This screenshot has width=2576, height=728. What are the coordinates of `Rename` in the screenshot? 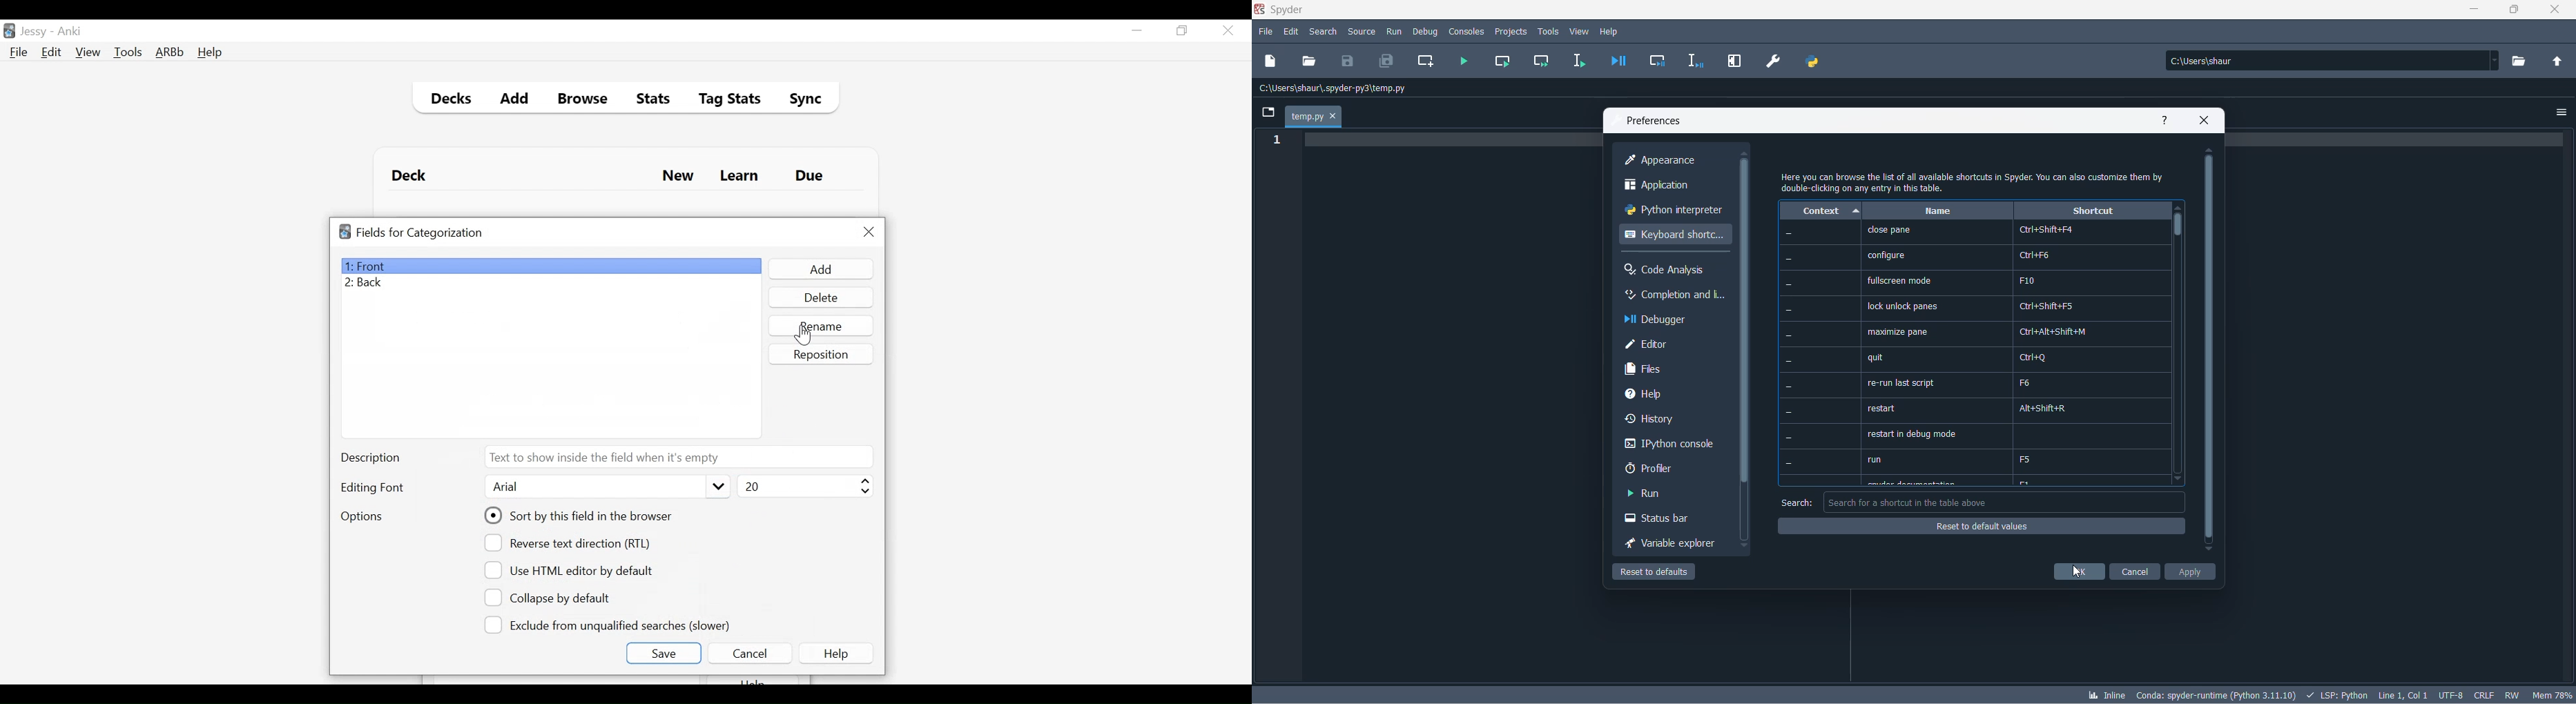 It's located at (822, 325).